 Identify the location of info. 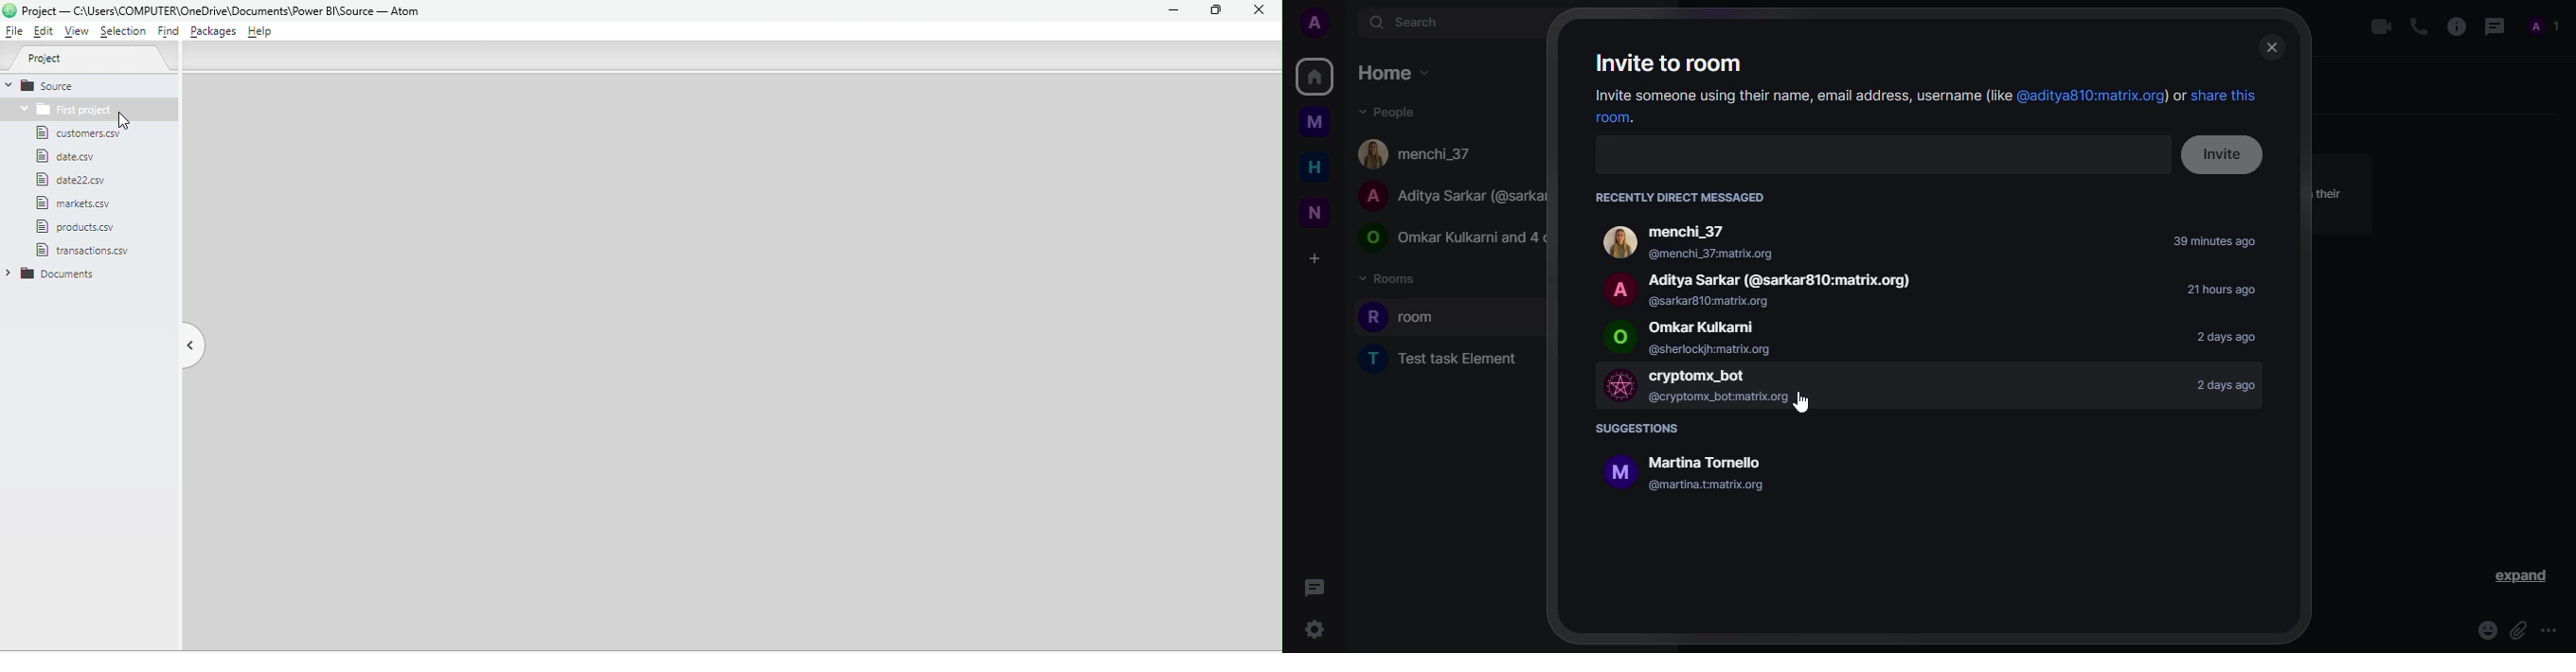
(2457, 26).